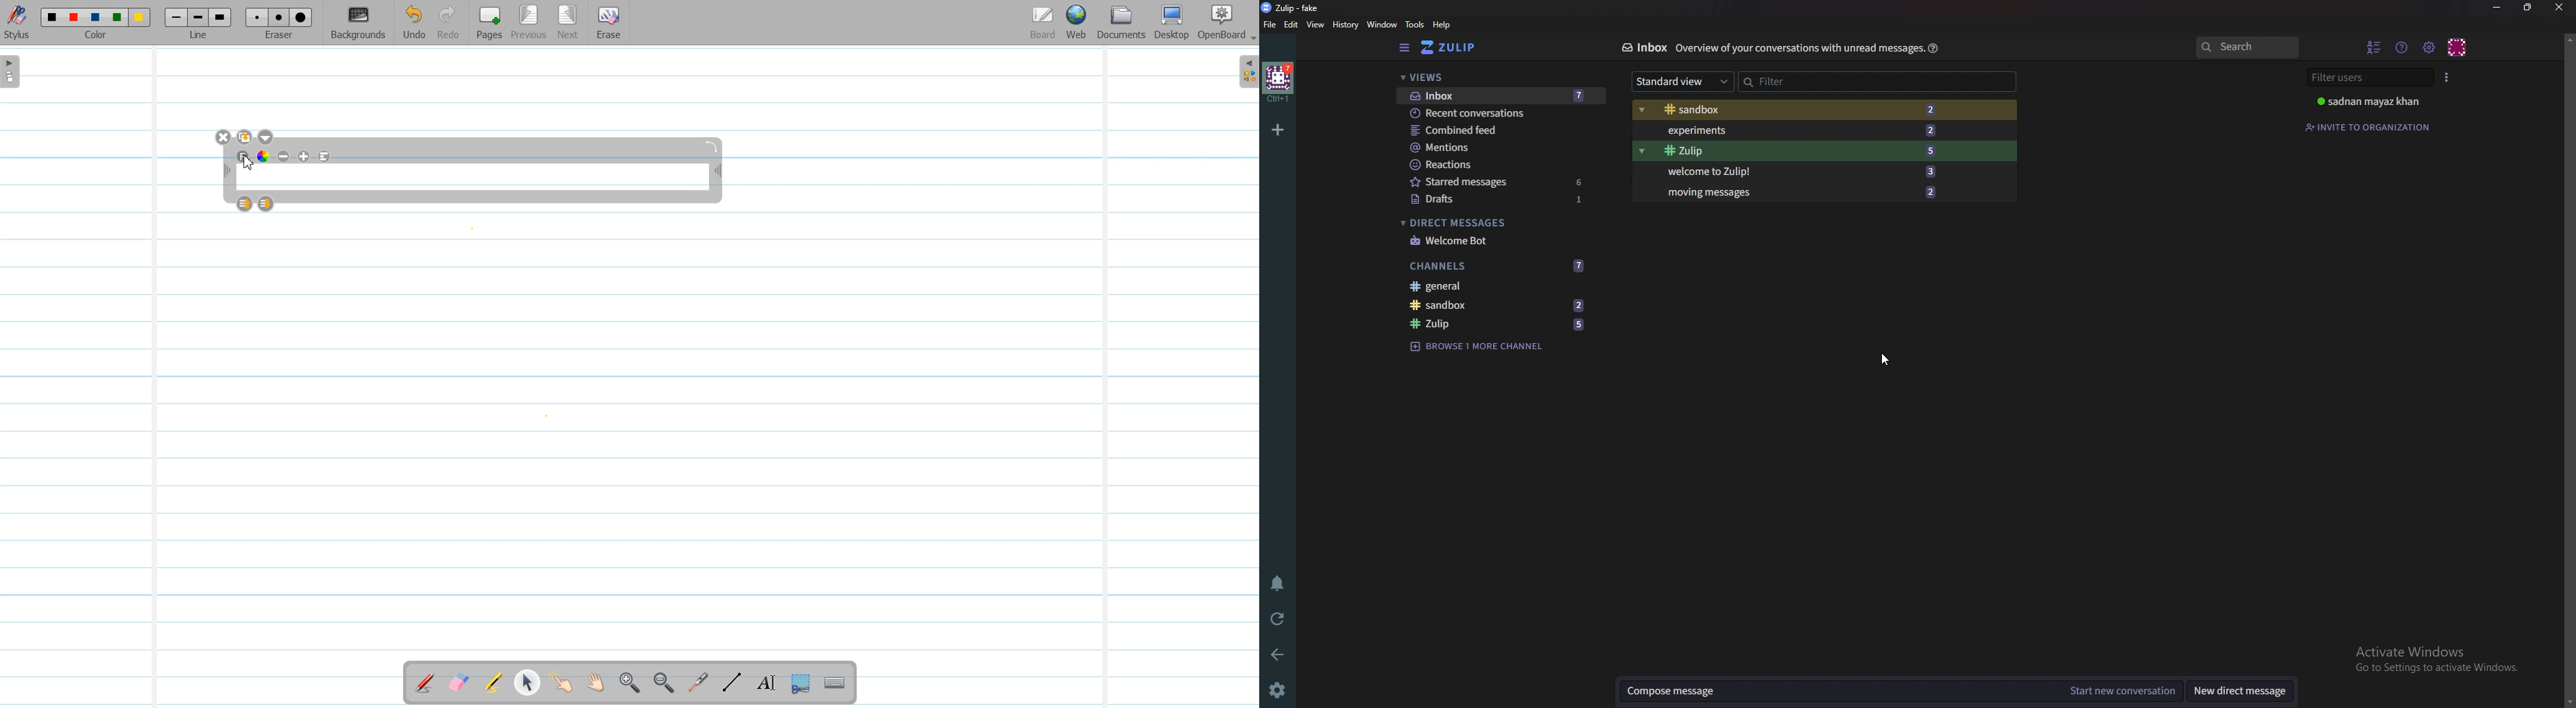 The height and width of the screenshot is (728, 2576). I want to click on Inbox, so click(1643, 48).